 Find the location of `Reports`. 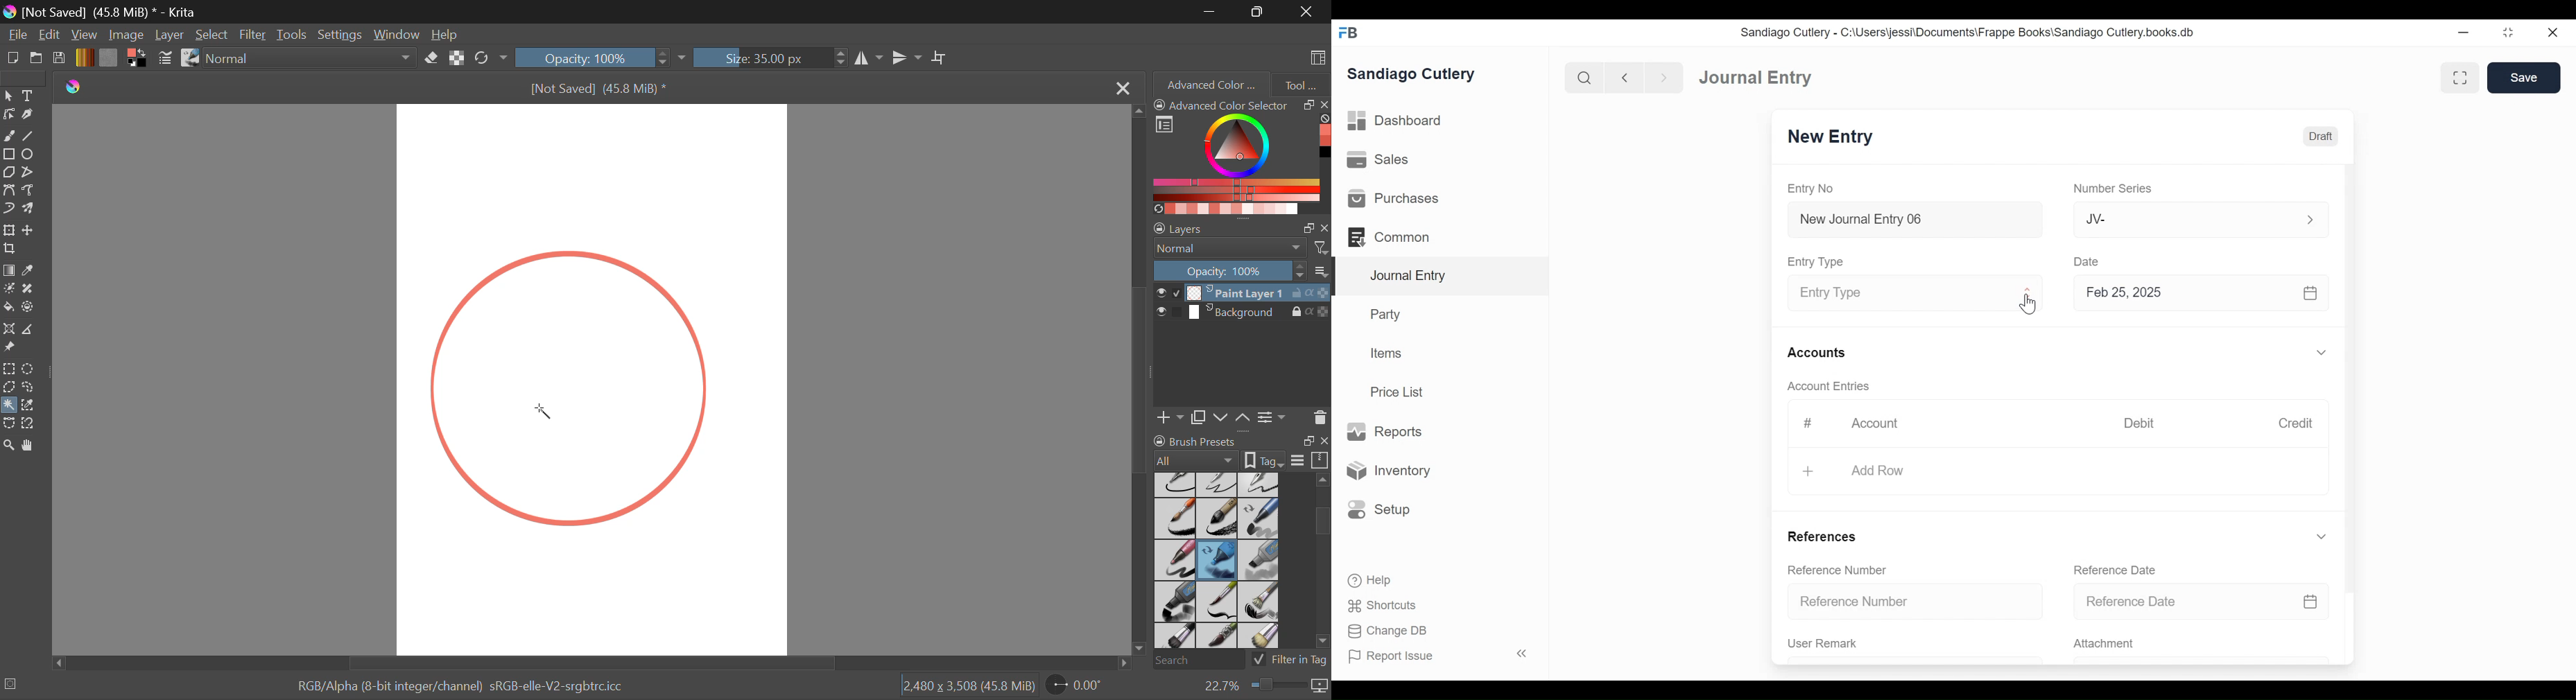

Reports is located at coordinates (1384, 432).